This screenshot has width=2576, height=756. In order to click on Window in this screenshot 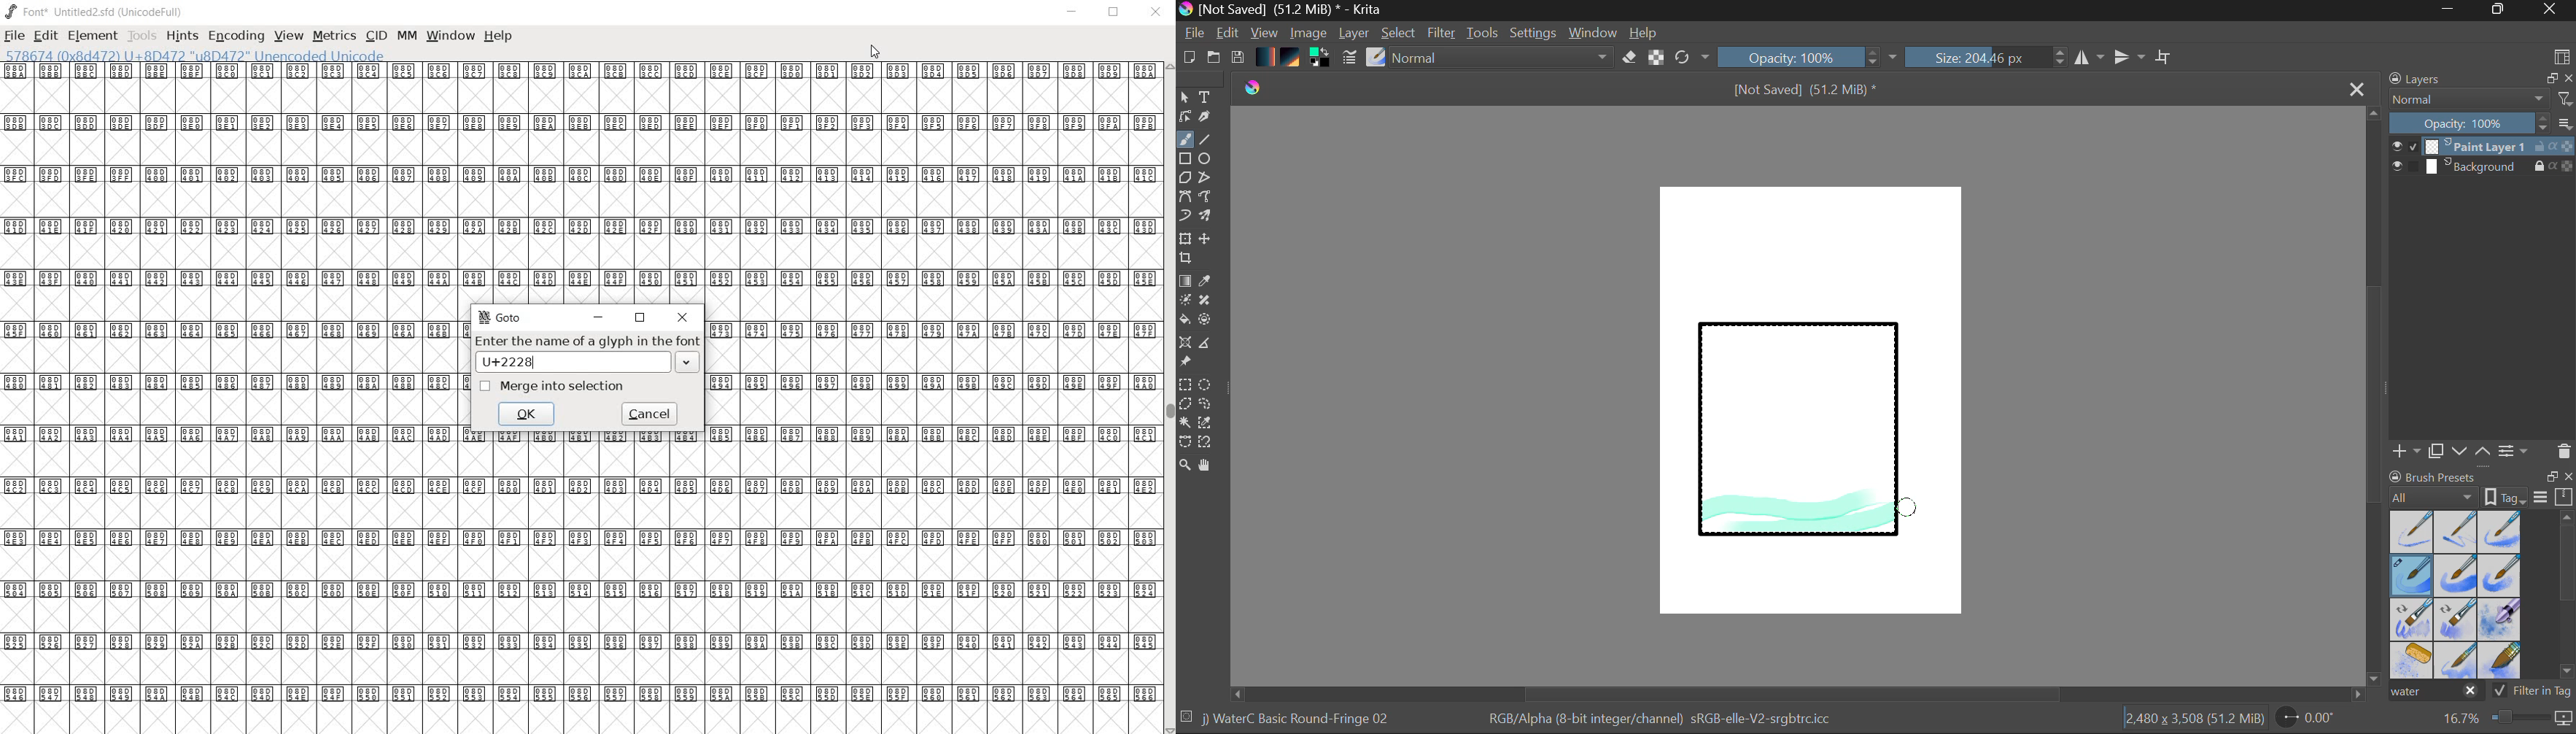, I will do `click(1595, 33)`.